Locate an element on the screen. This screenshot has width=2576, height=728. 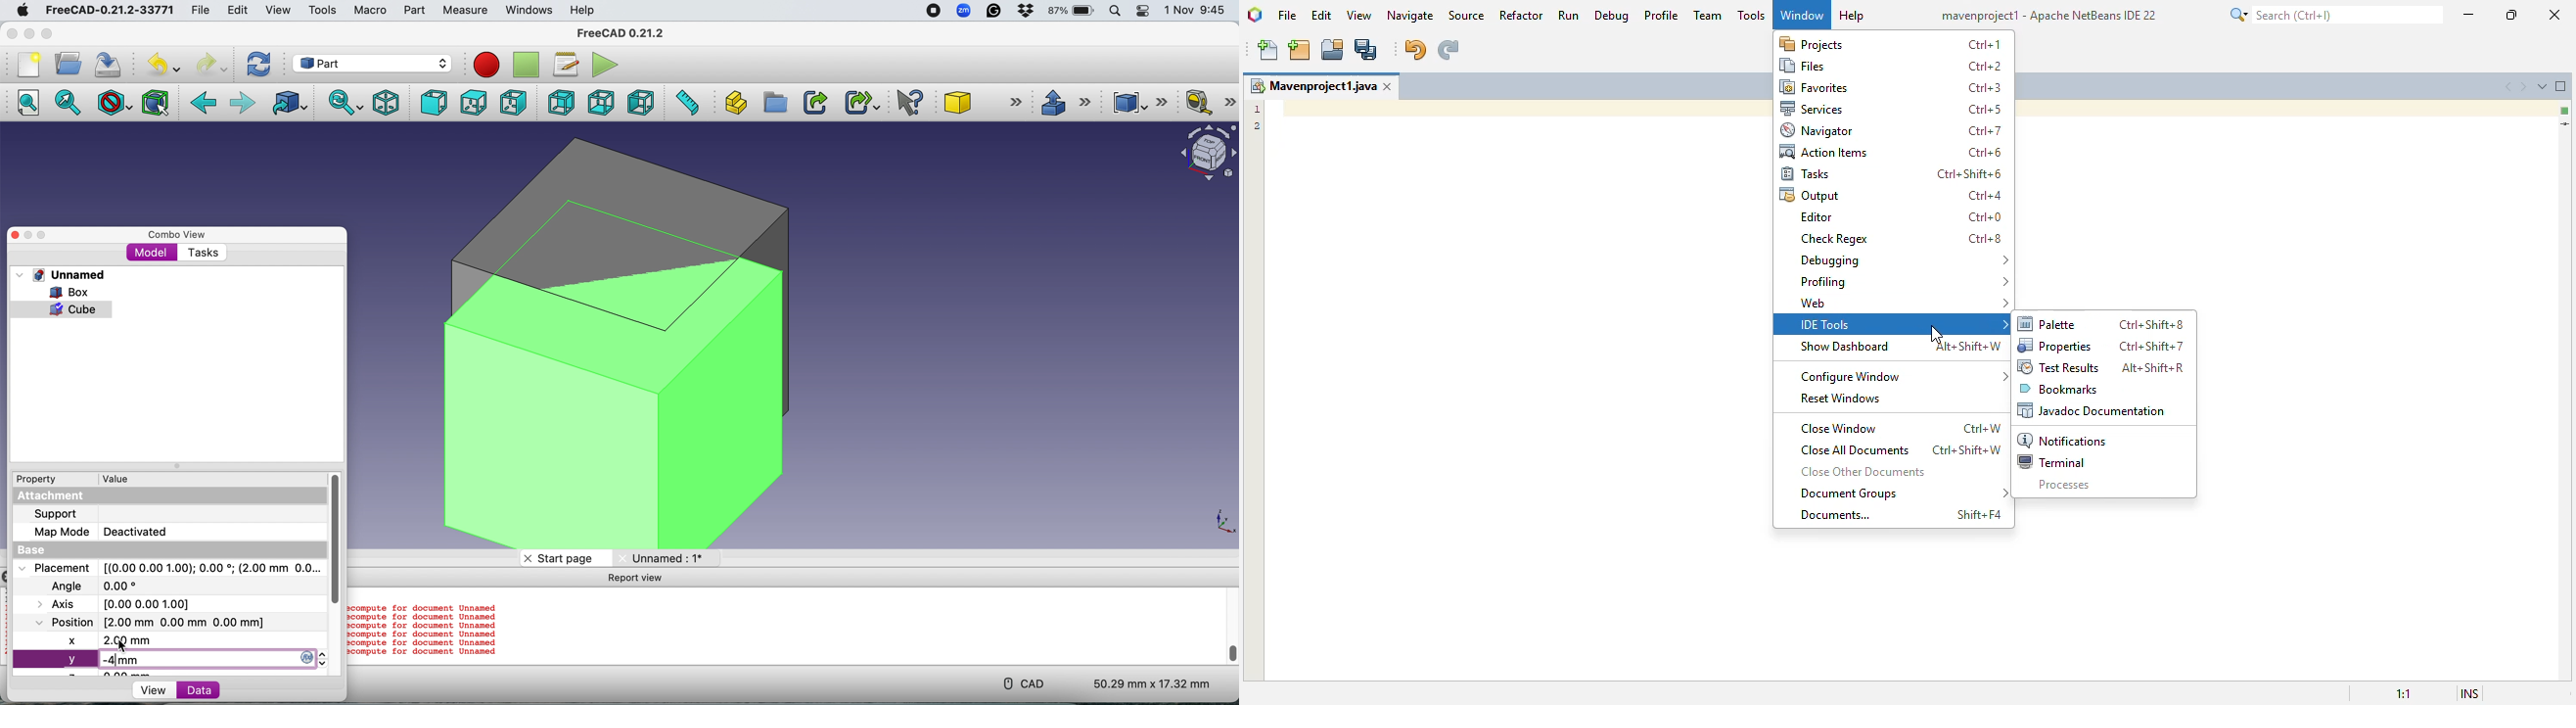
Record macros is located at coordinates (489, 66).